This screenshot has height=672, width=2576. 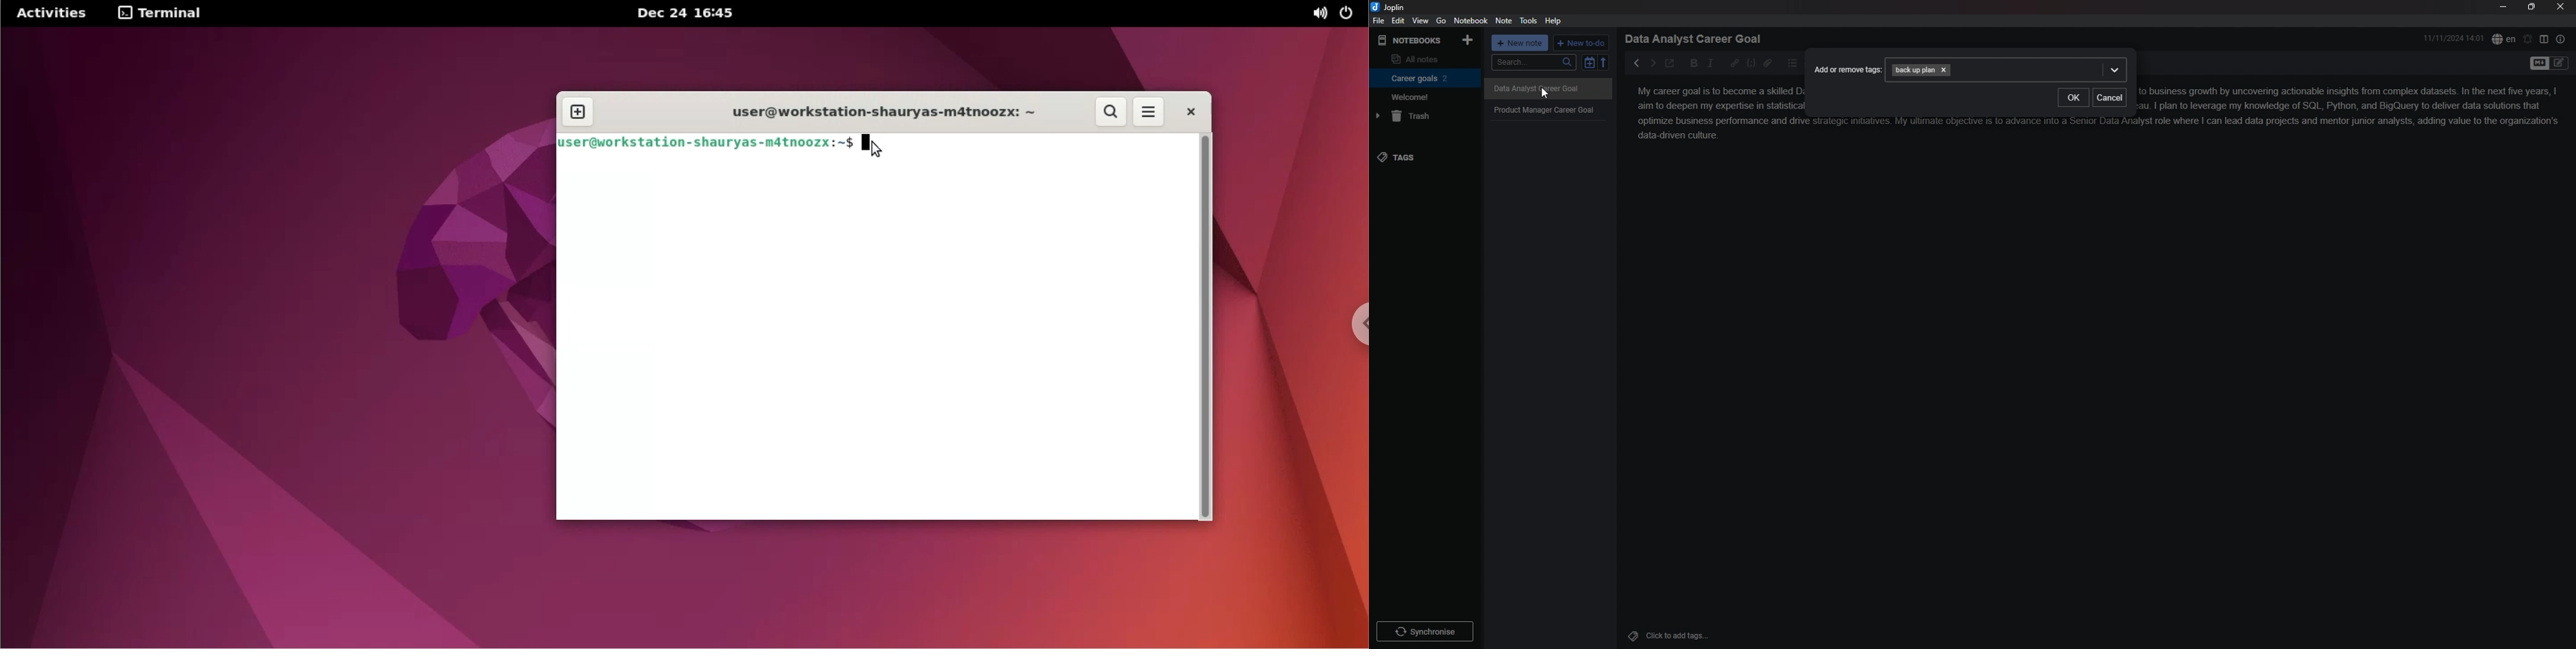 I want to click on go, so click(x=1441, y=21).